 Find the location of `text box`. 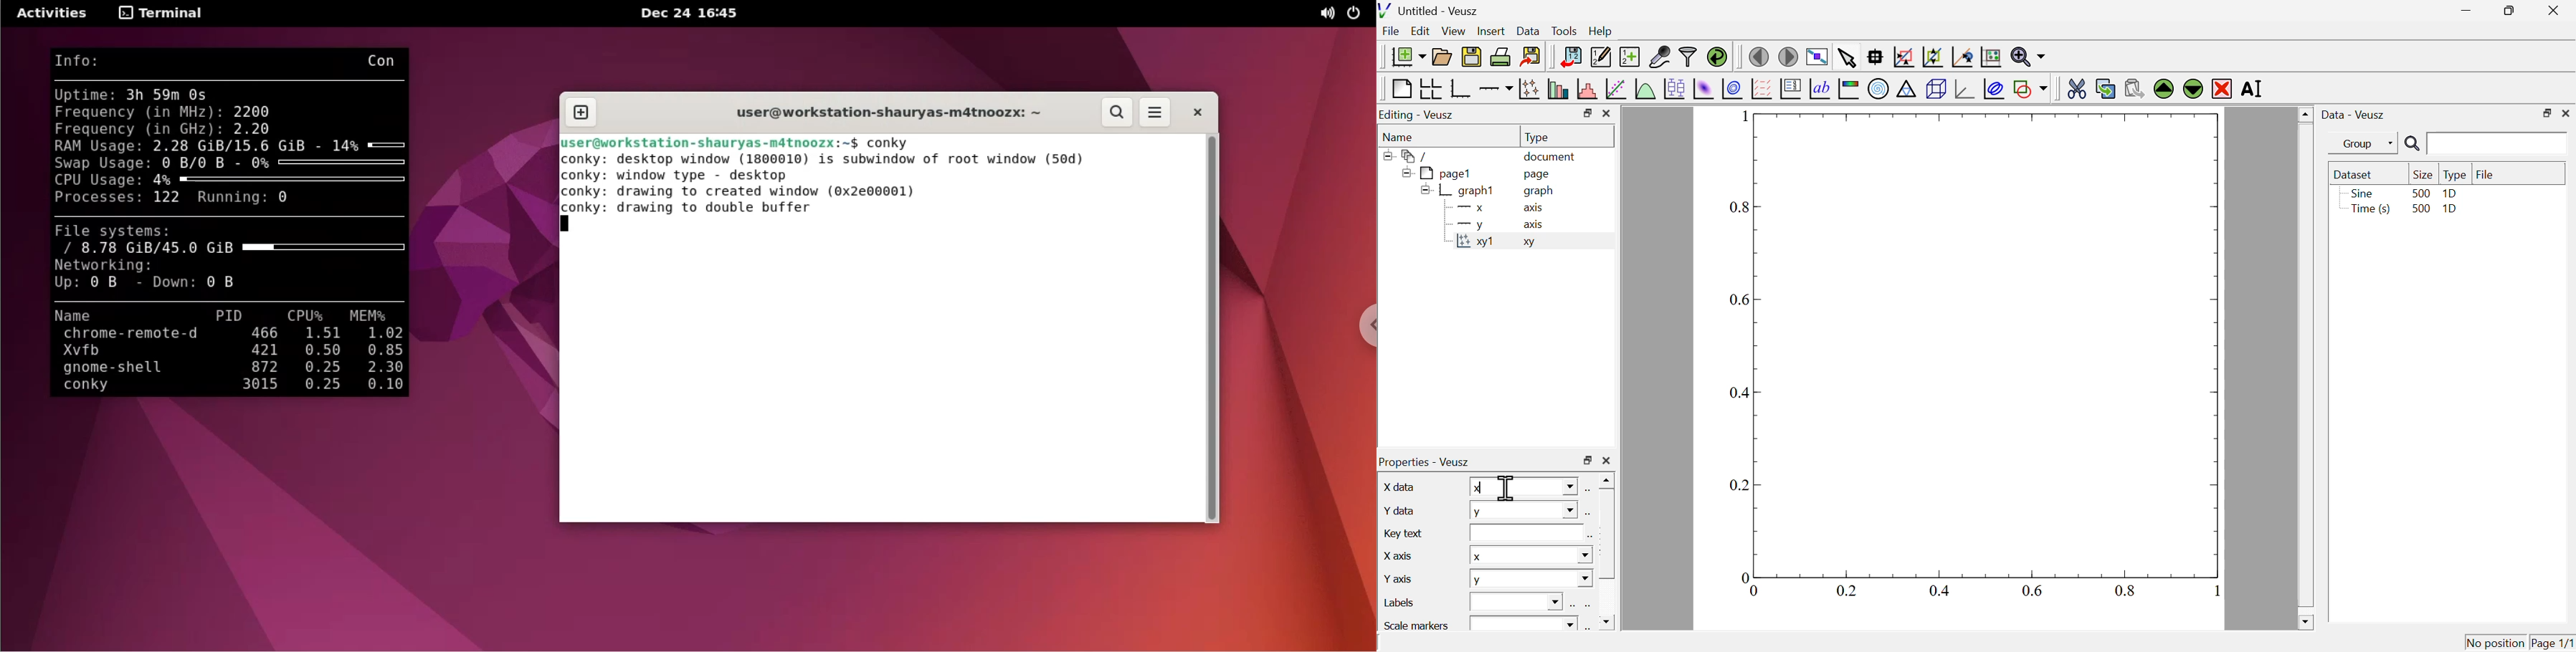

text box is located at coordinates (1525, 533).